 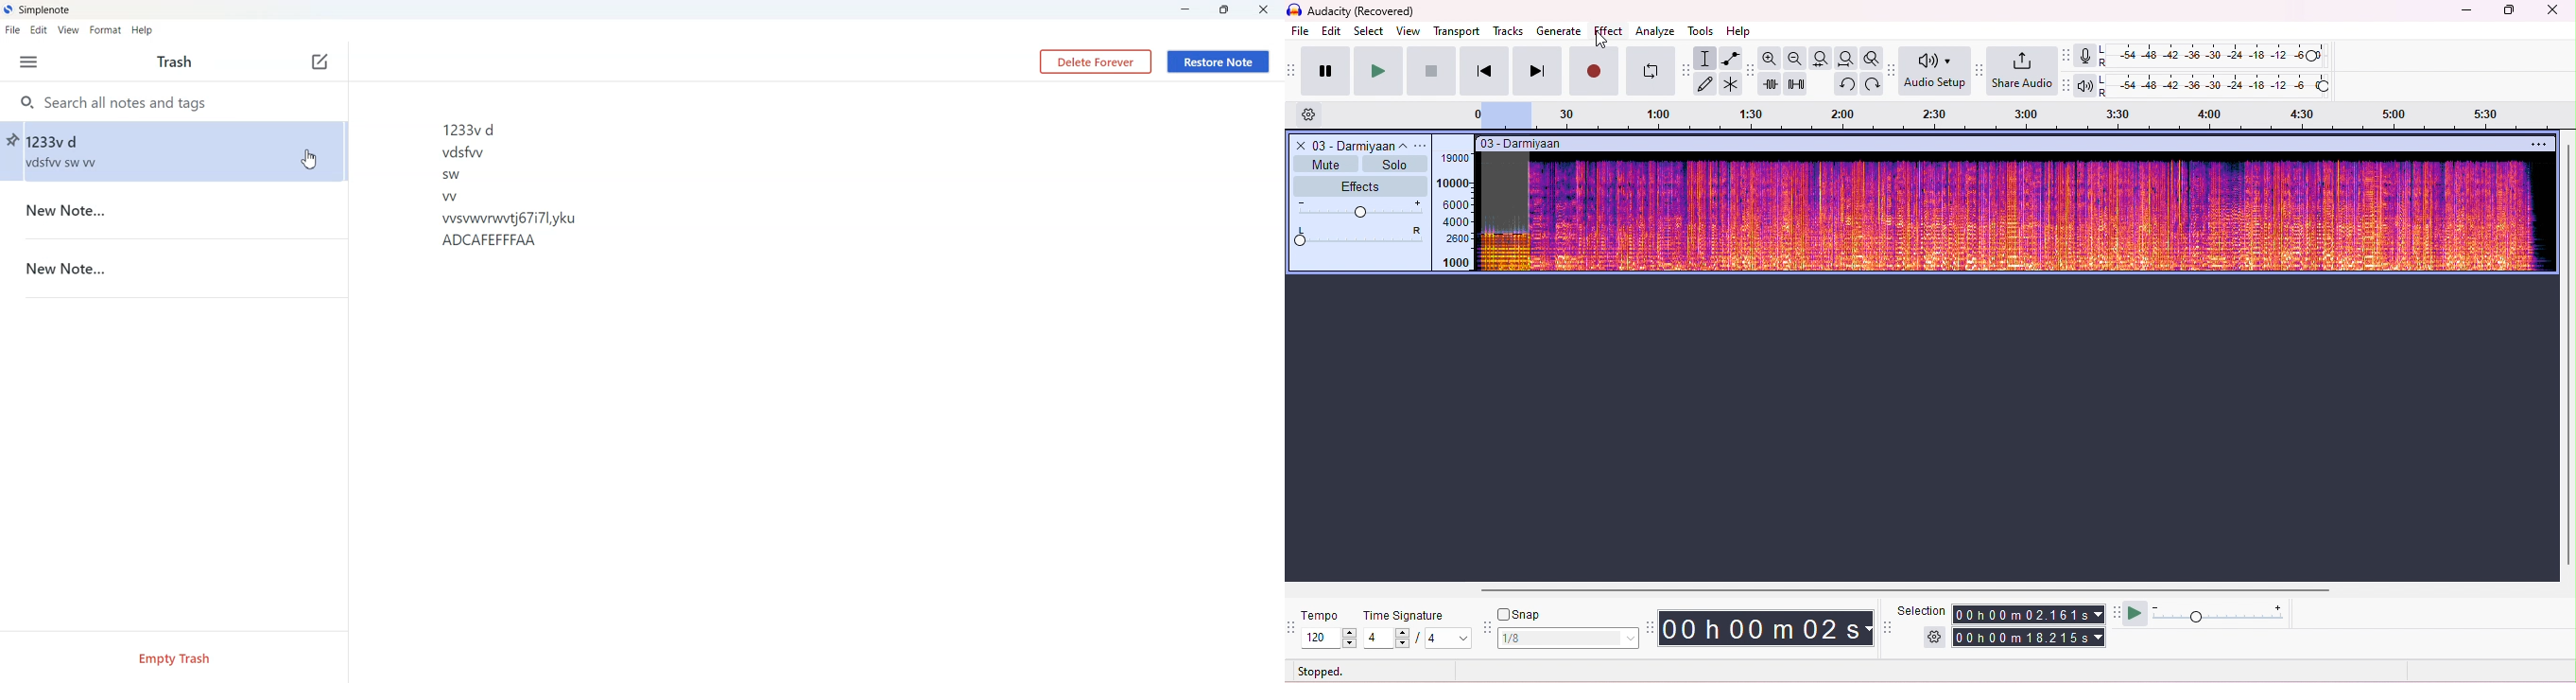 What do you see at coordinates (68, 29) in the screenshot?
I see `View` at bounding box center [68, 29].